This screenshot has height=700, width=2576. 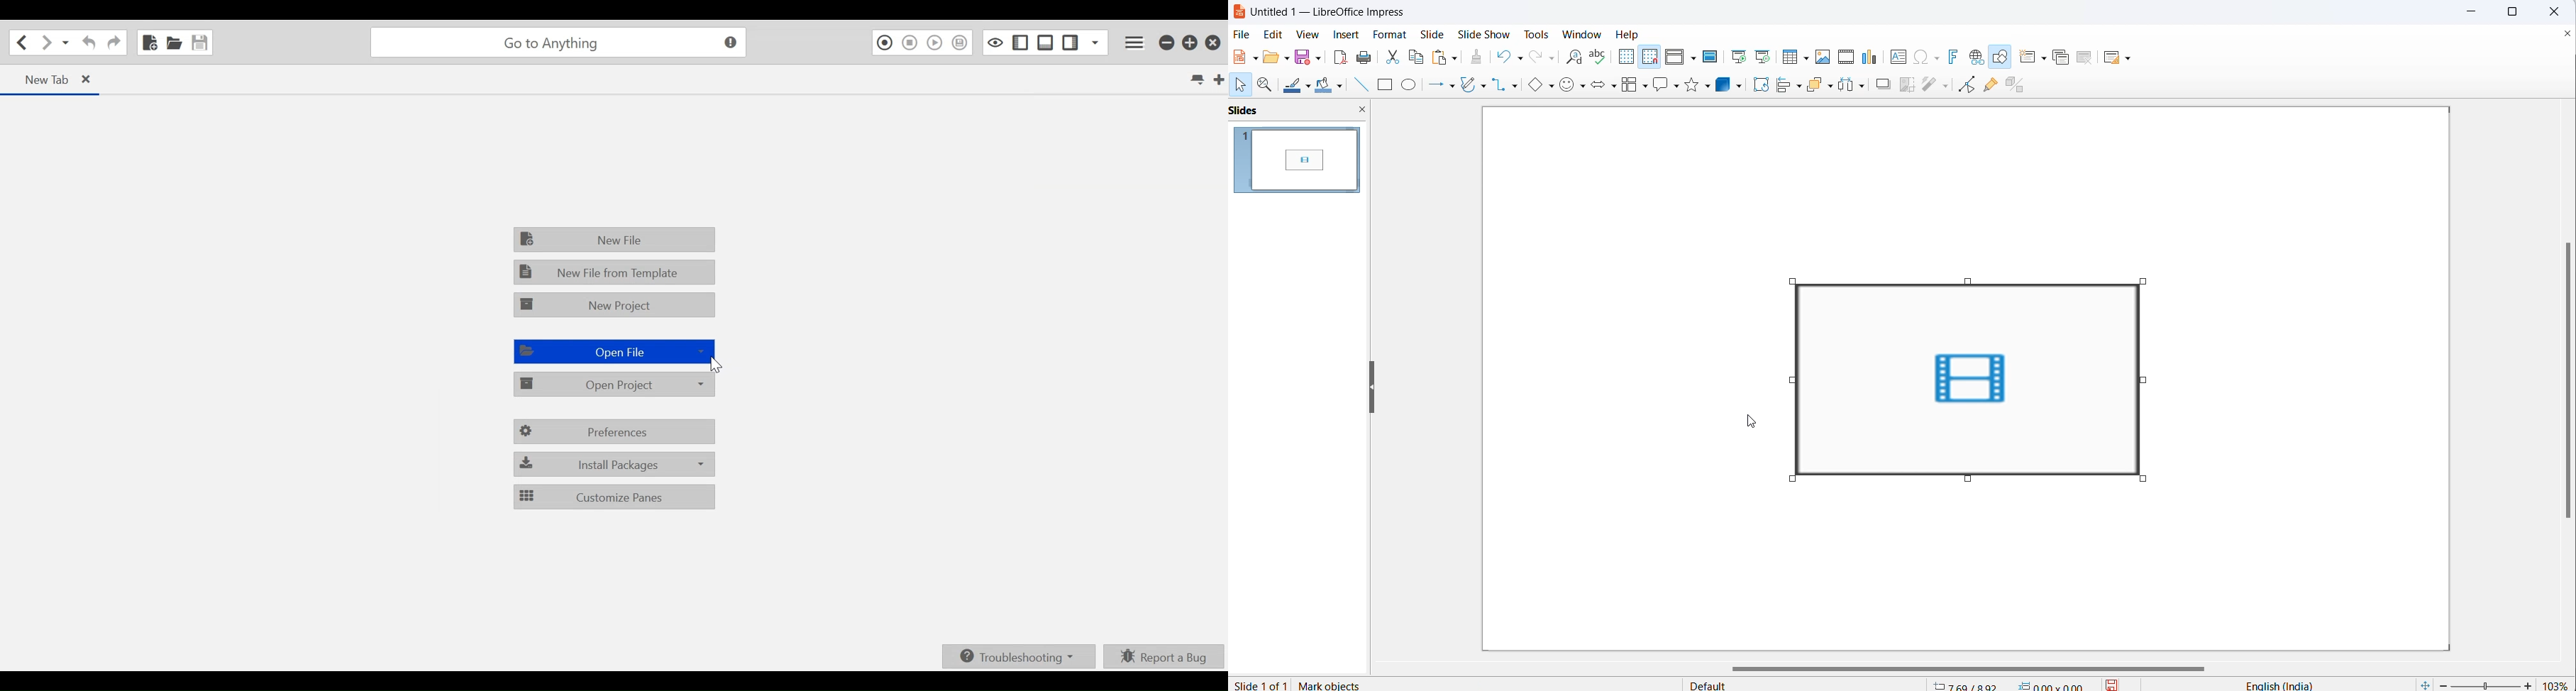 What do you see at coordinates (1631, 85) in the screenshot?
I see `flow charts` at bounding box center [1631, 85].